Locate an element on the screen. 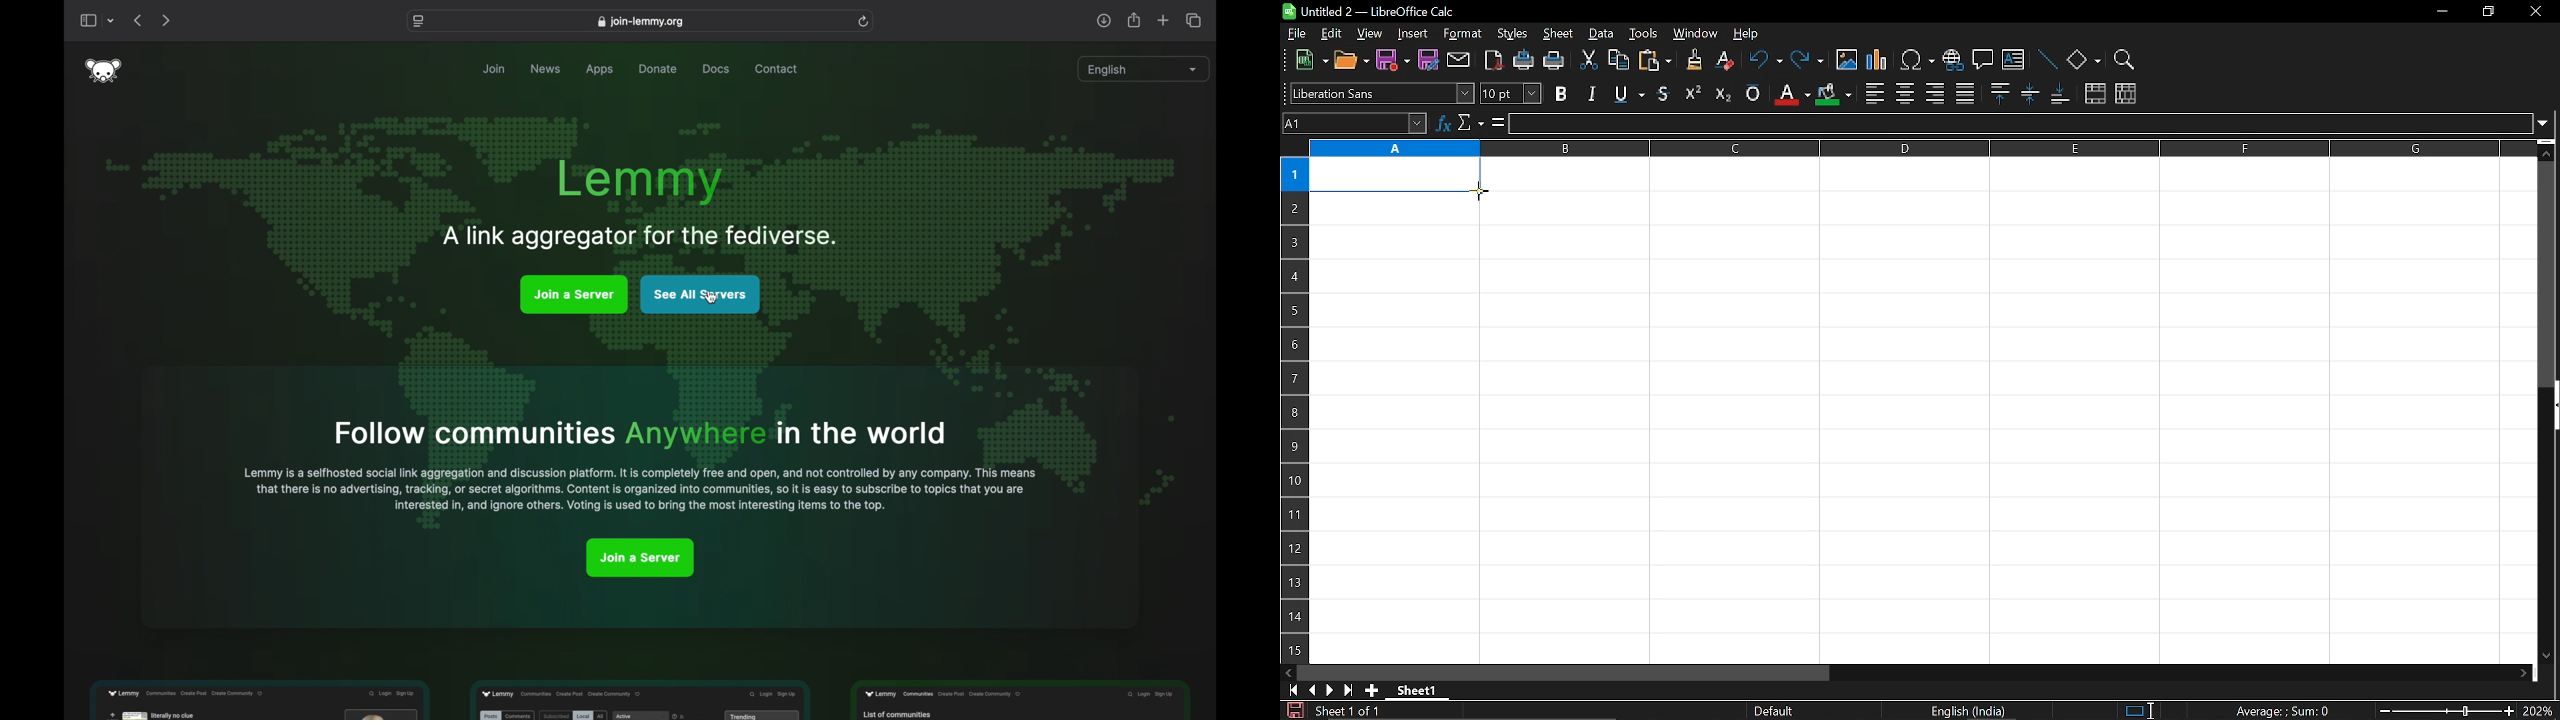 This screenshot has width=2576, height=728. clone formatting is located at coordinates (1689, 60).